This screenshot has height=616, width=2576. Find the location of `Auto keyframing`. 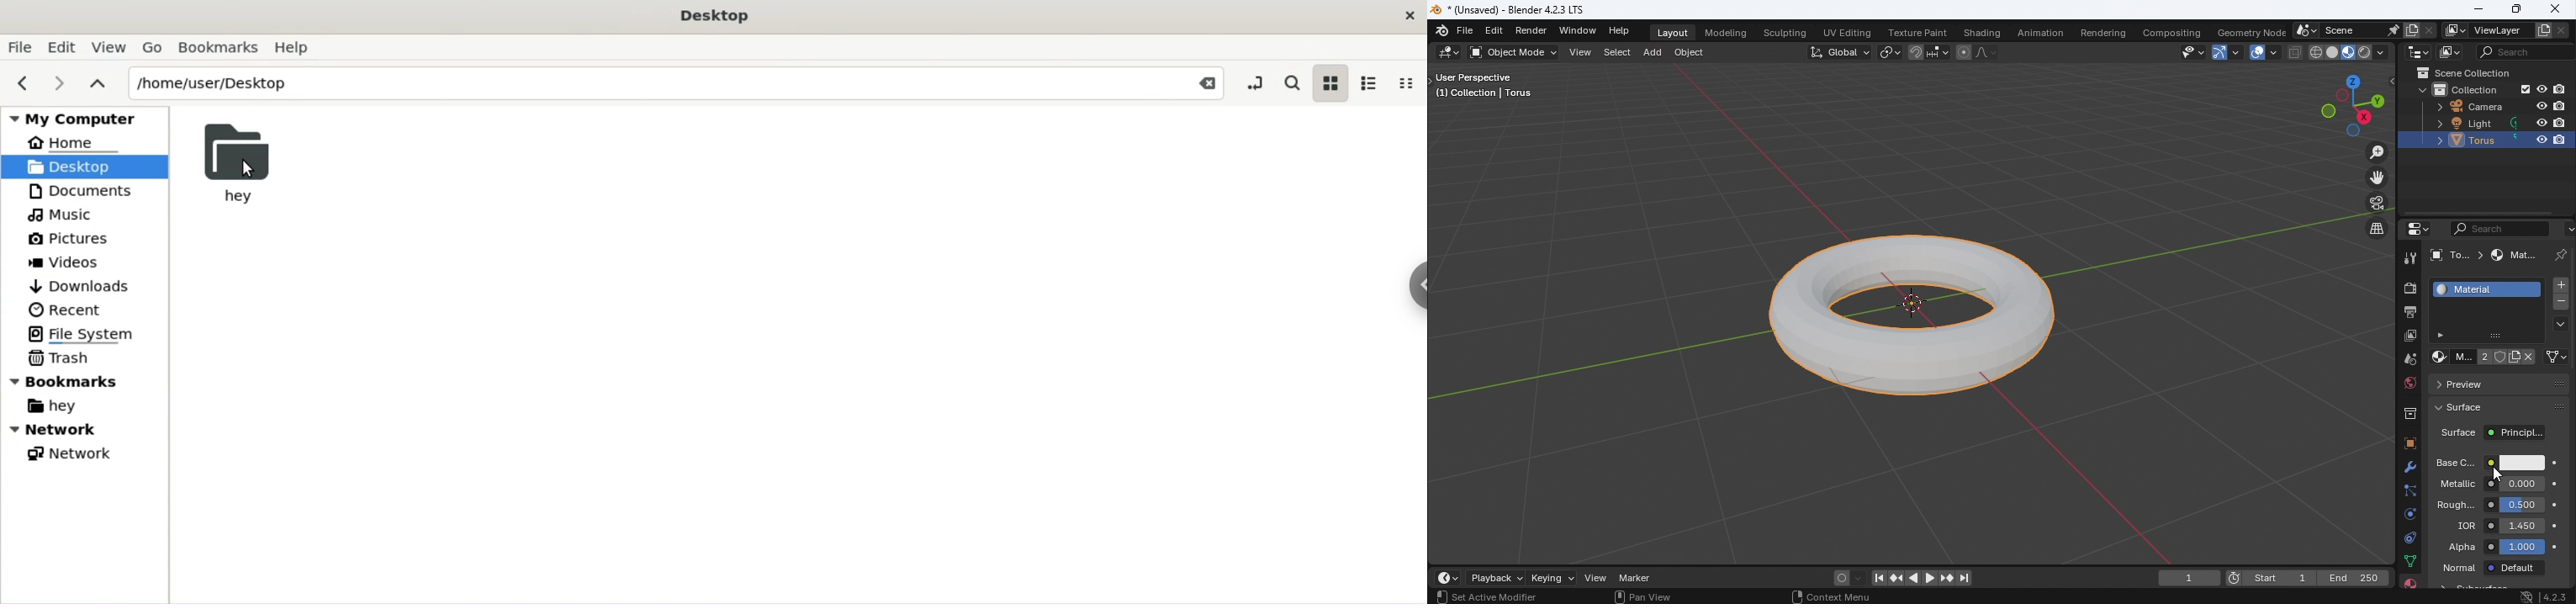

Auto keyframing is located at coordinates (1847, 577).